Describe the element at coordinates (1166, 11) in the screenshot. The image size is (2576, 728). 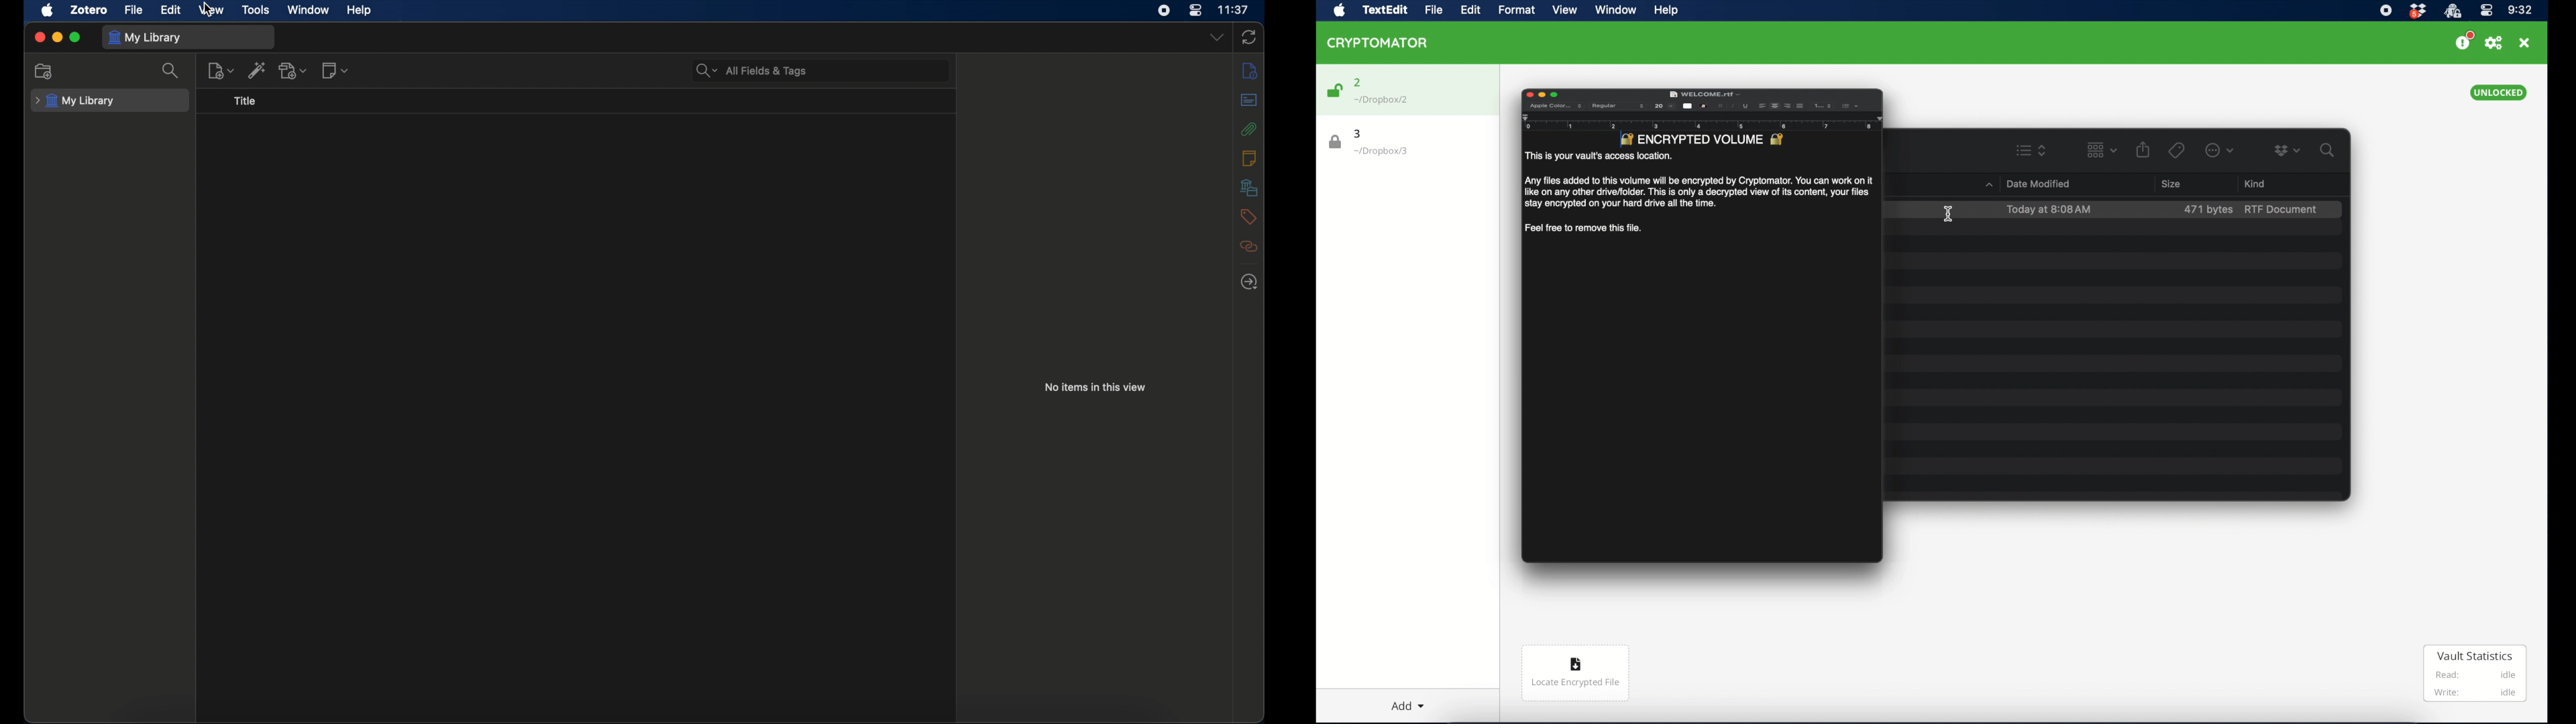
I see `screen recorder` at that location.